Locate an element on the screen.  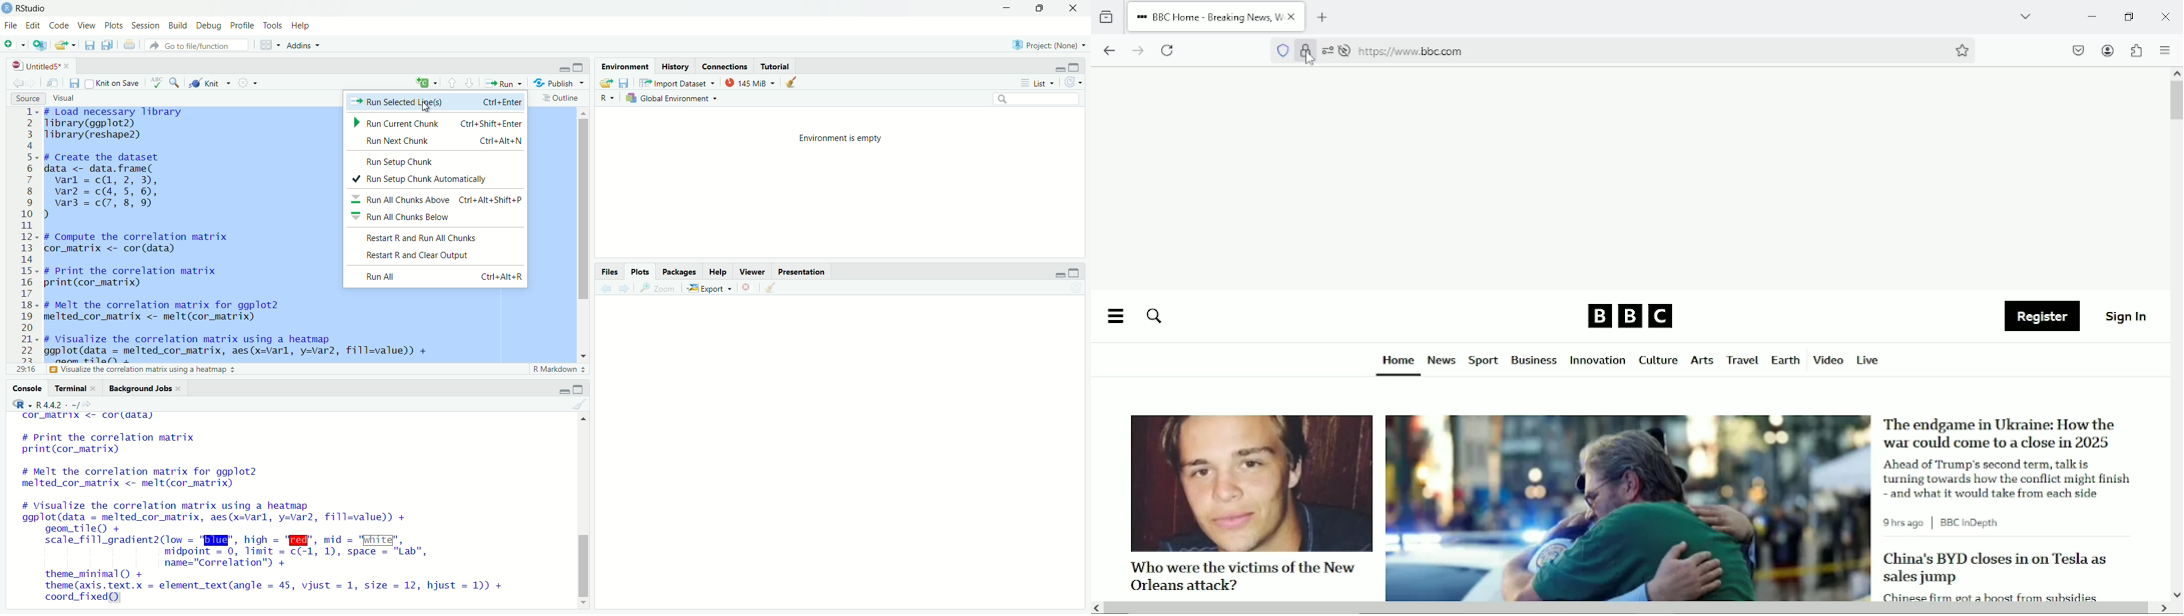
source is located at coordinates (28, 98).